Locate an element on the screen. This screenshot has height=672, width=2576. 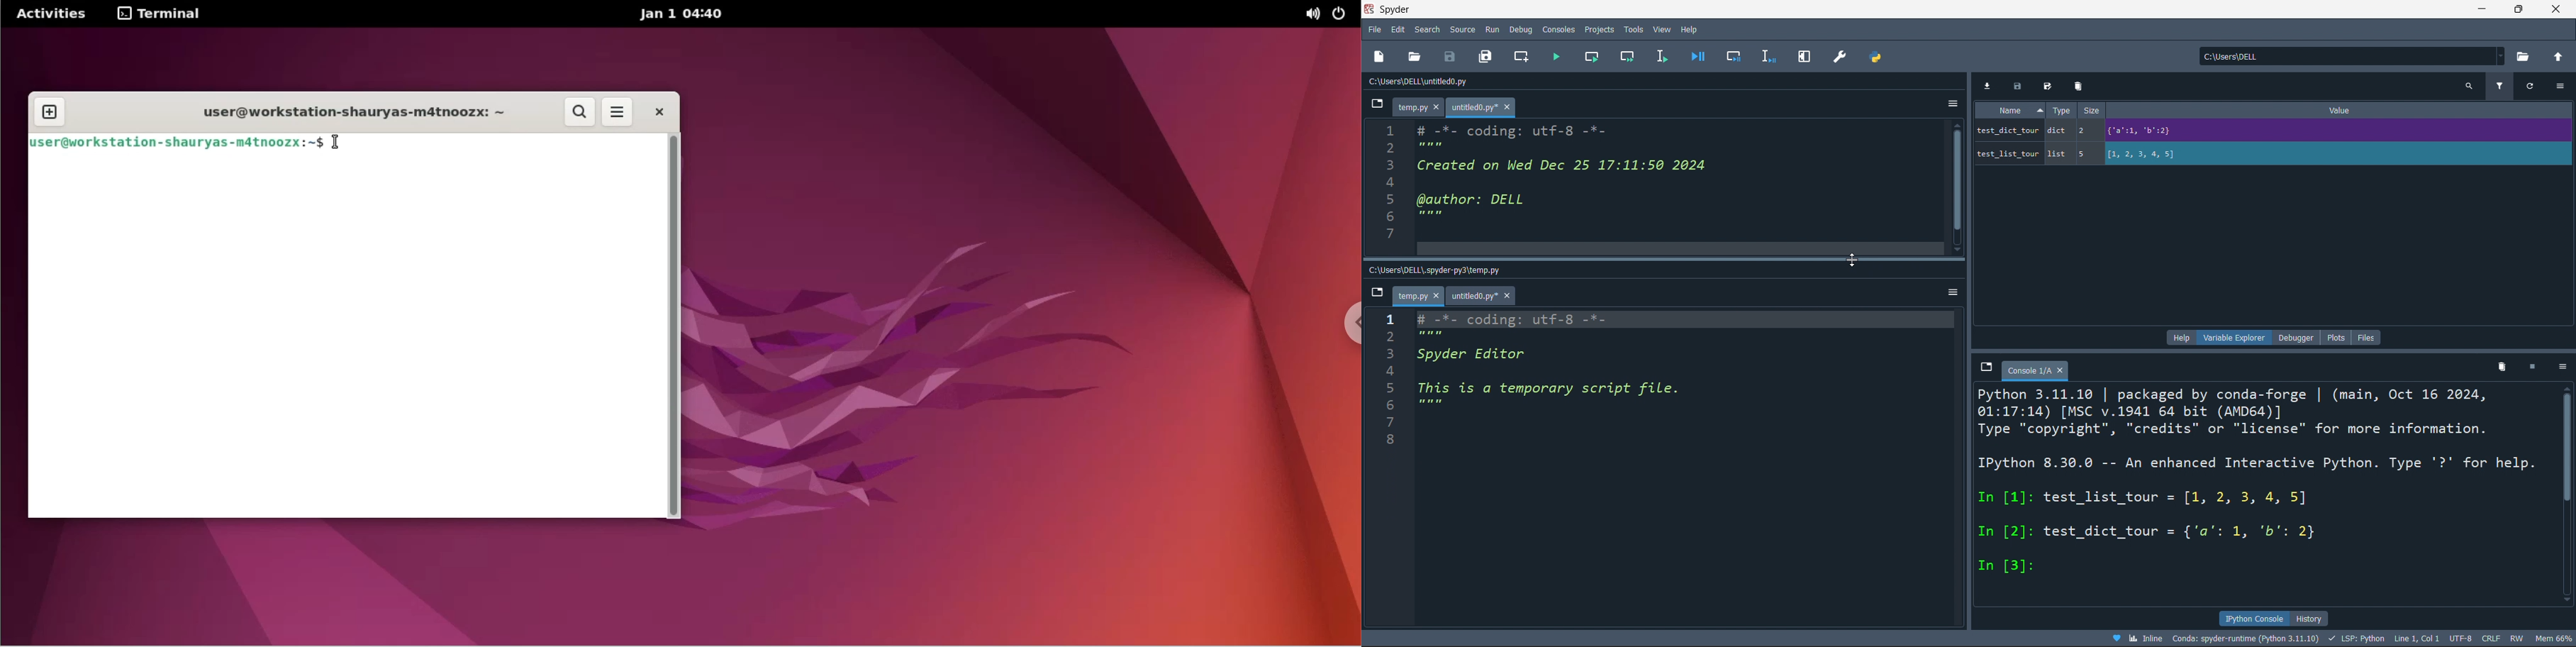
test list tour list 5 |[1,2,3, 4, 5) is located at coordinates (2105, 153).